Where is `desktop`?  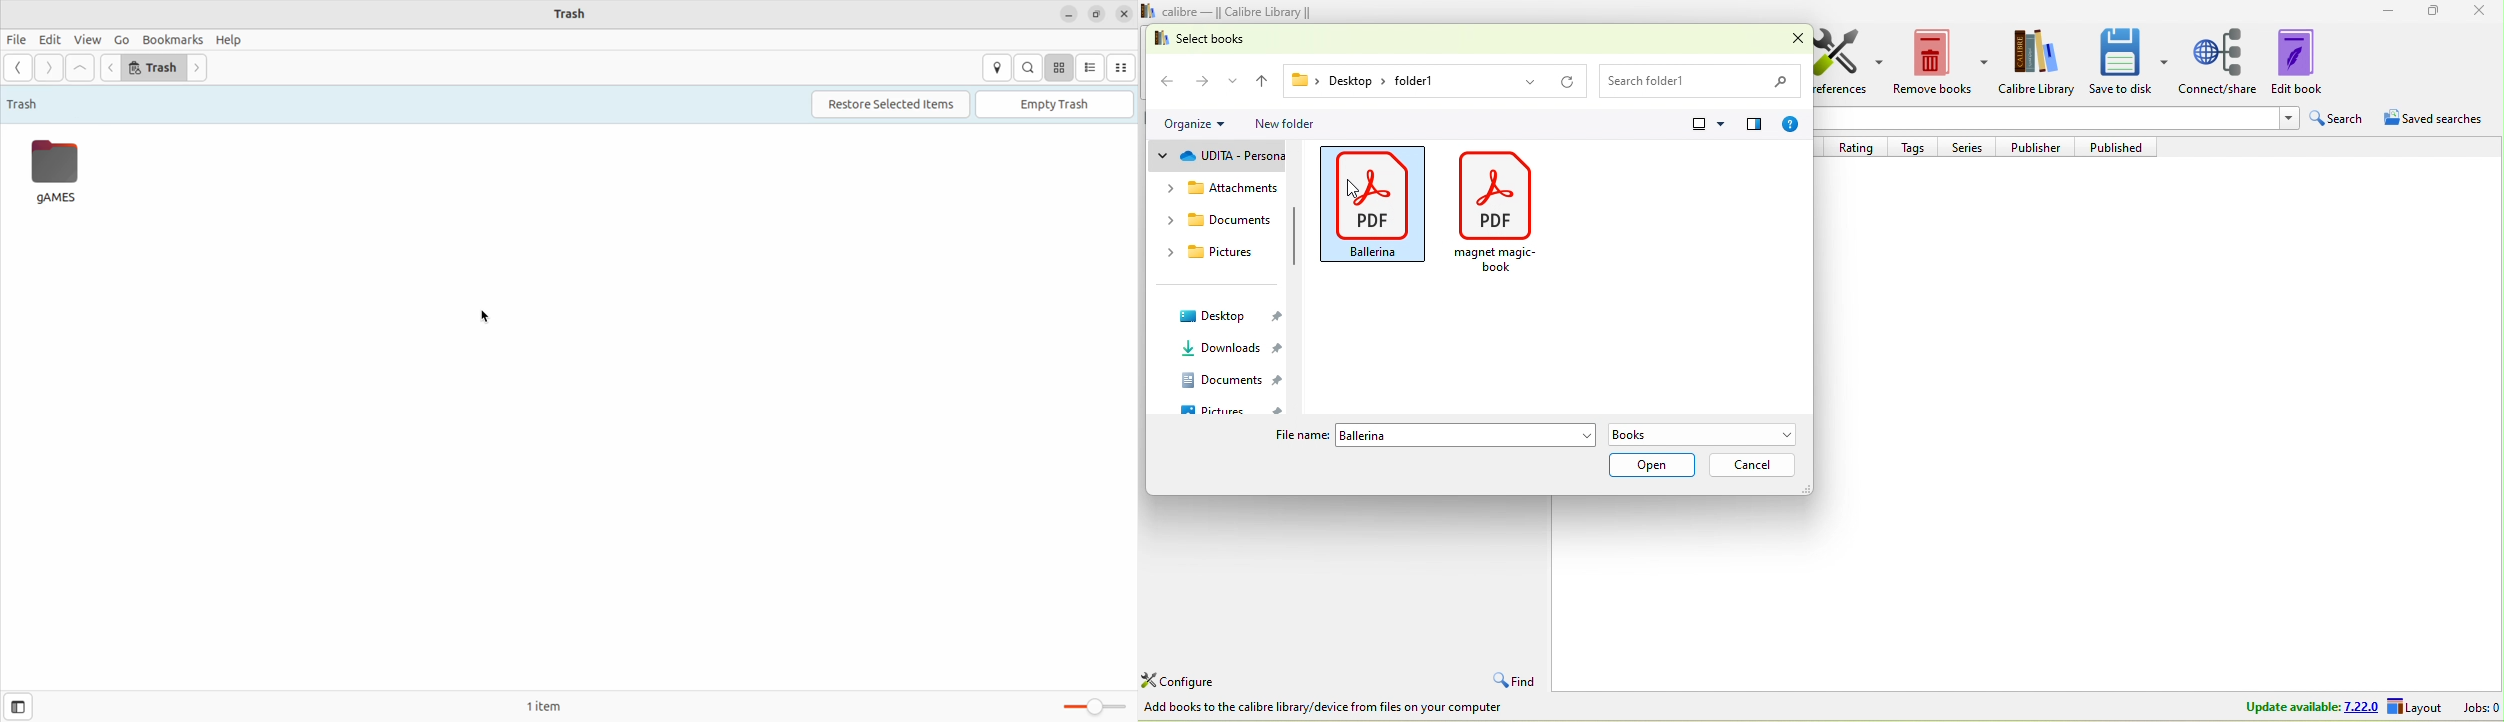
desktop is located at coordinates (1337, 81).